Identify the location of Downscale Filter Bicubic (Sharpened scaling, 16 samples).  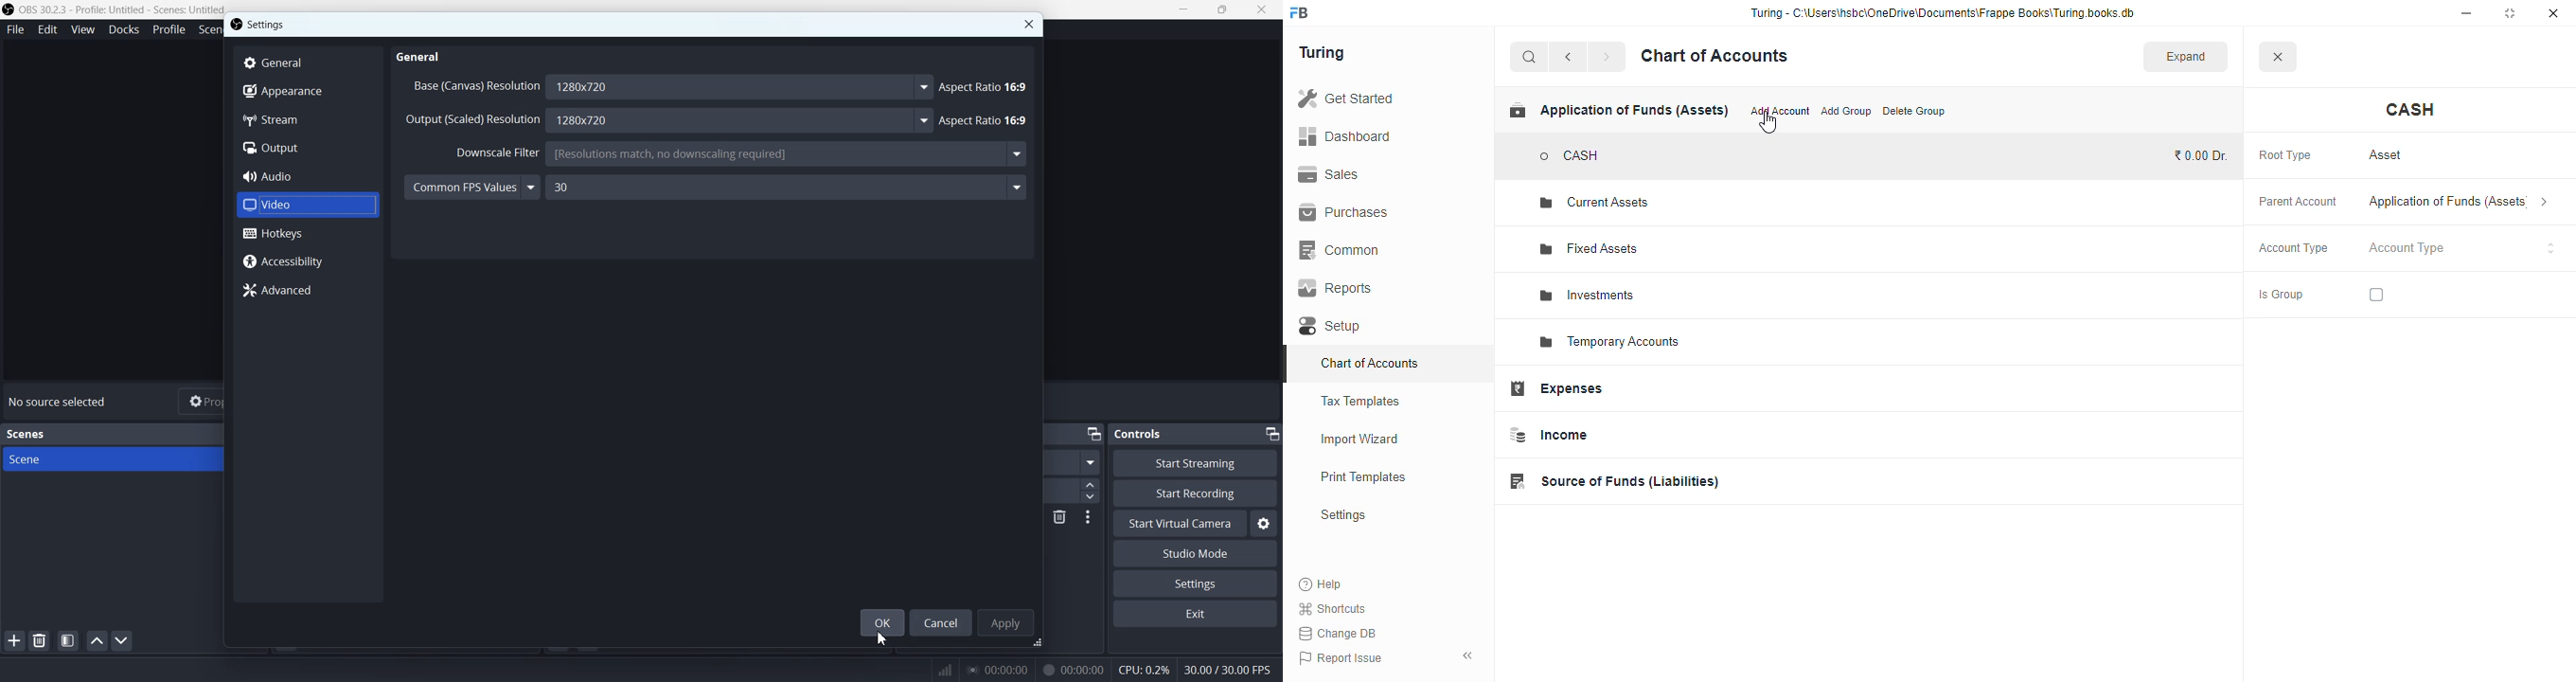
(732, 155).